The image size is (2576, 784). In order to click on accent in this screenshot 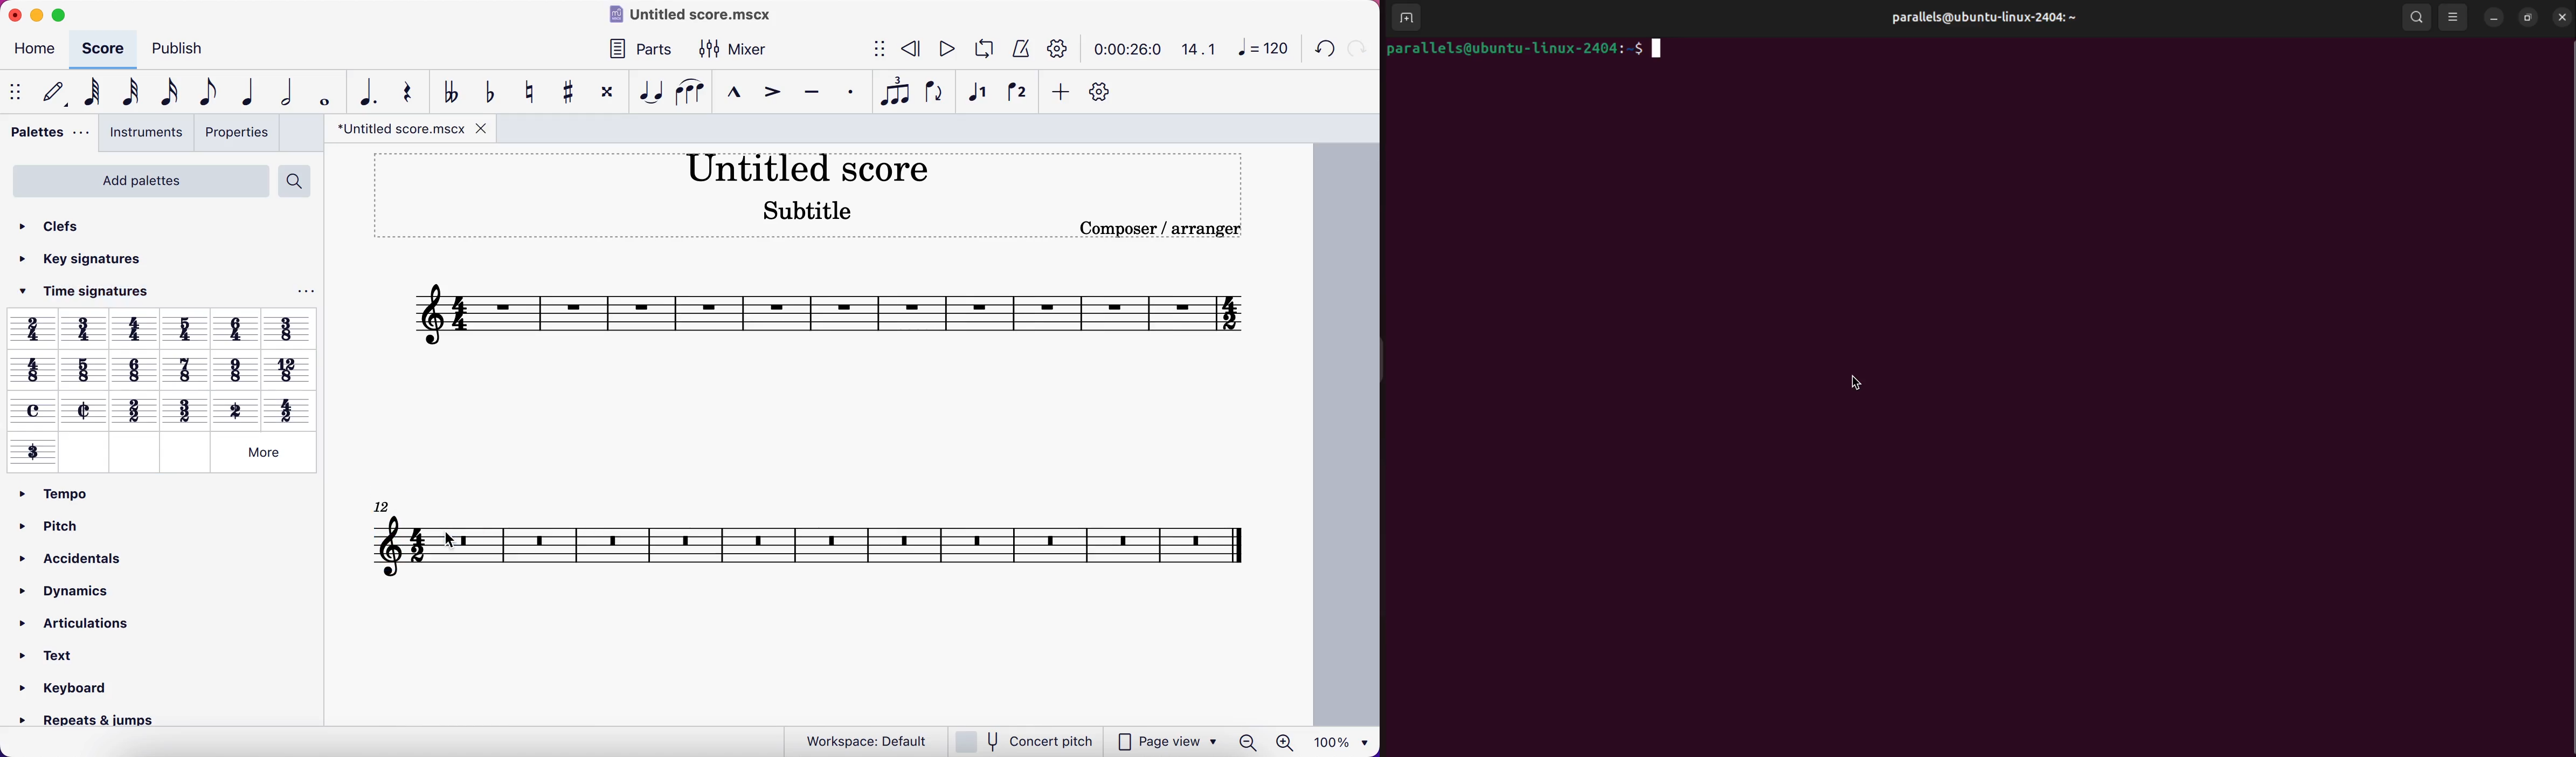, I will do `click(769, 91)`.